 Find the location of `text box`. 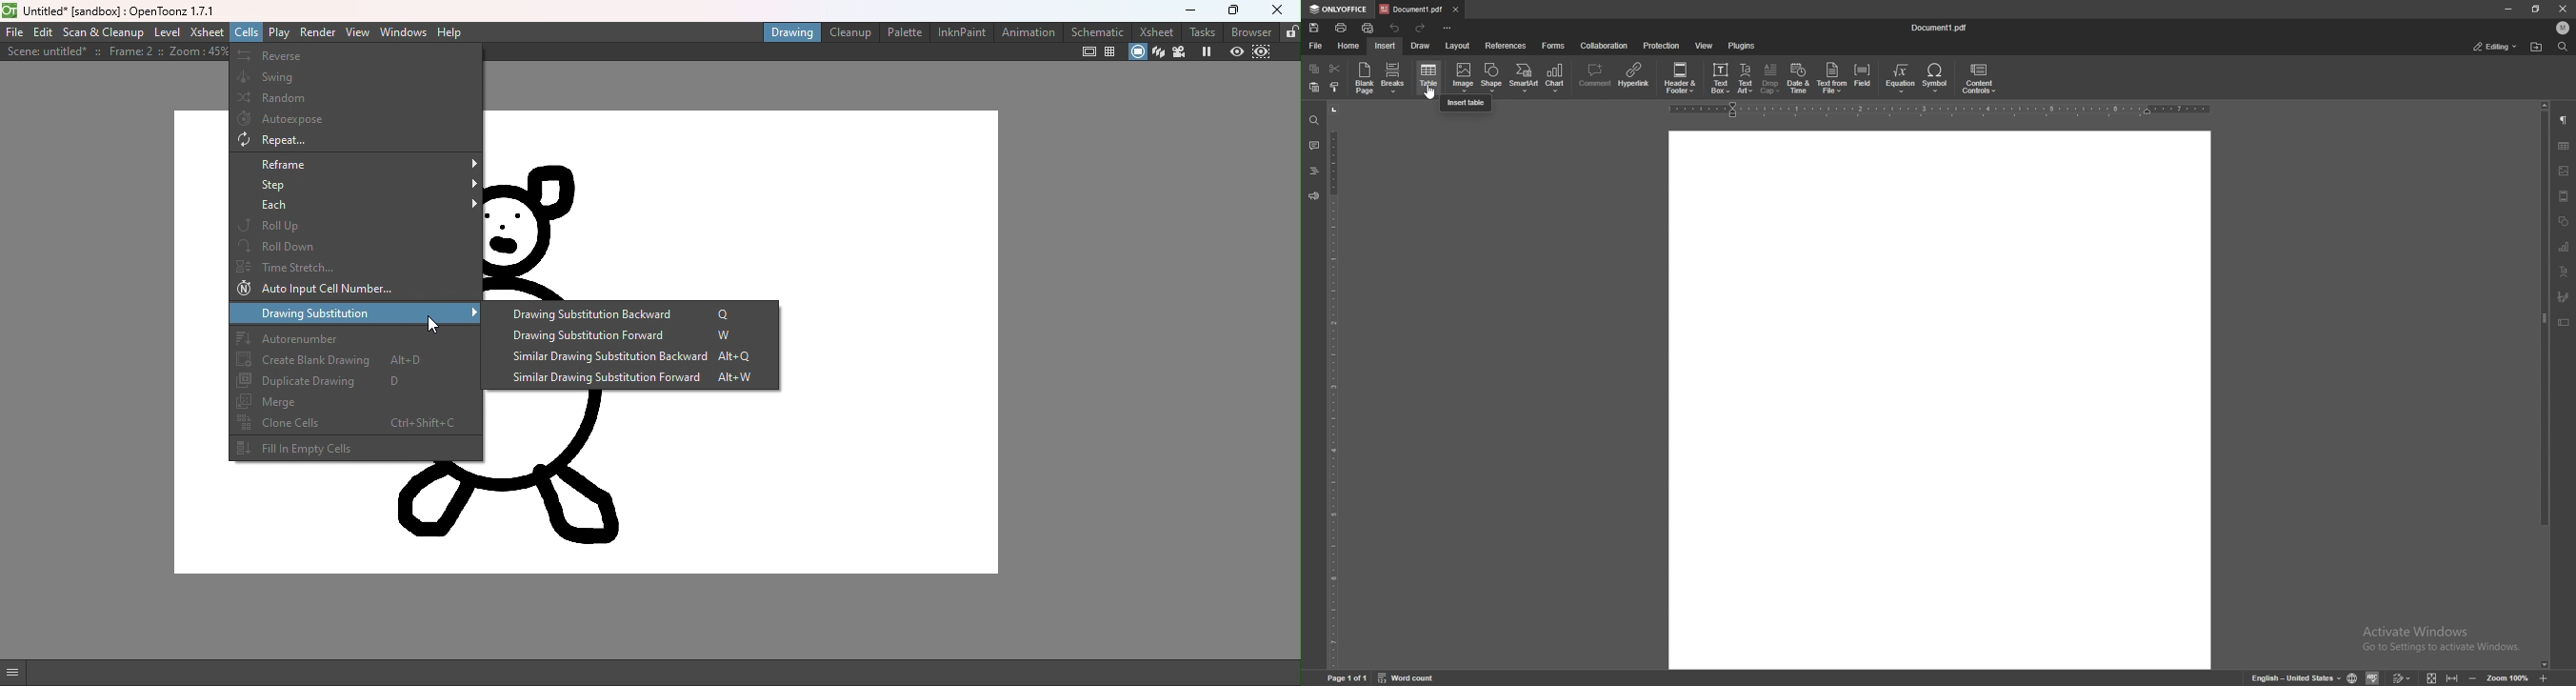

text box is located at coordinates (2565, 323).